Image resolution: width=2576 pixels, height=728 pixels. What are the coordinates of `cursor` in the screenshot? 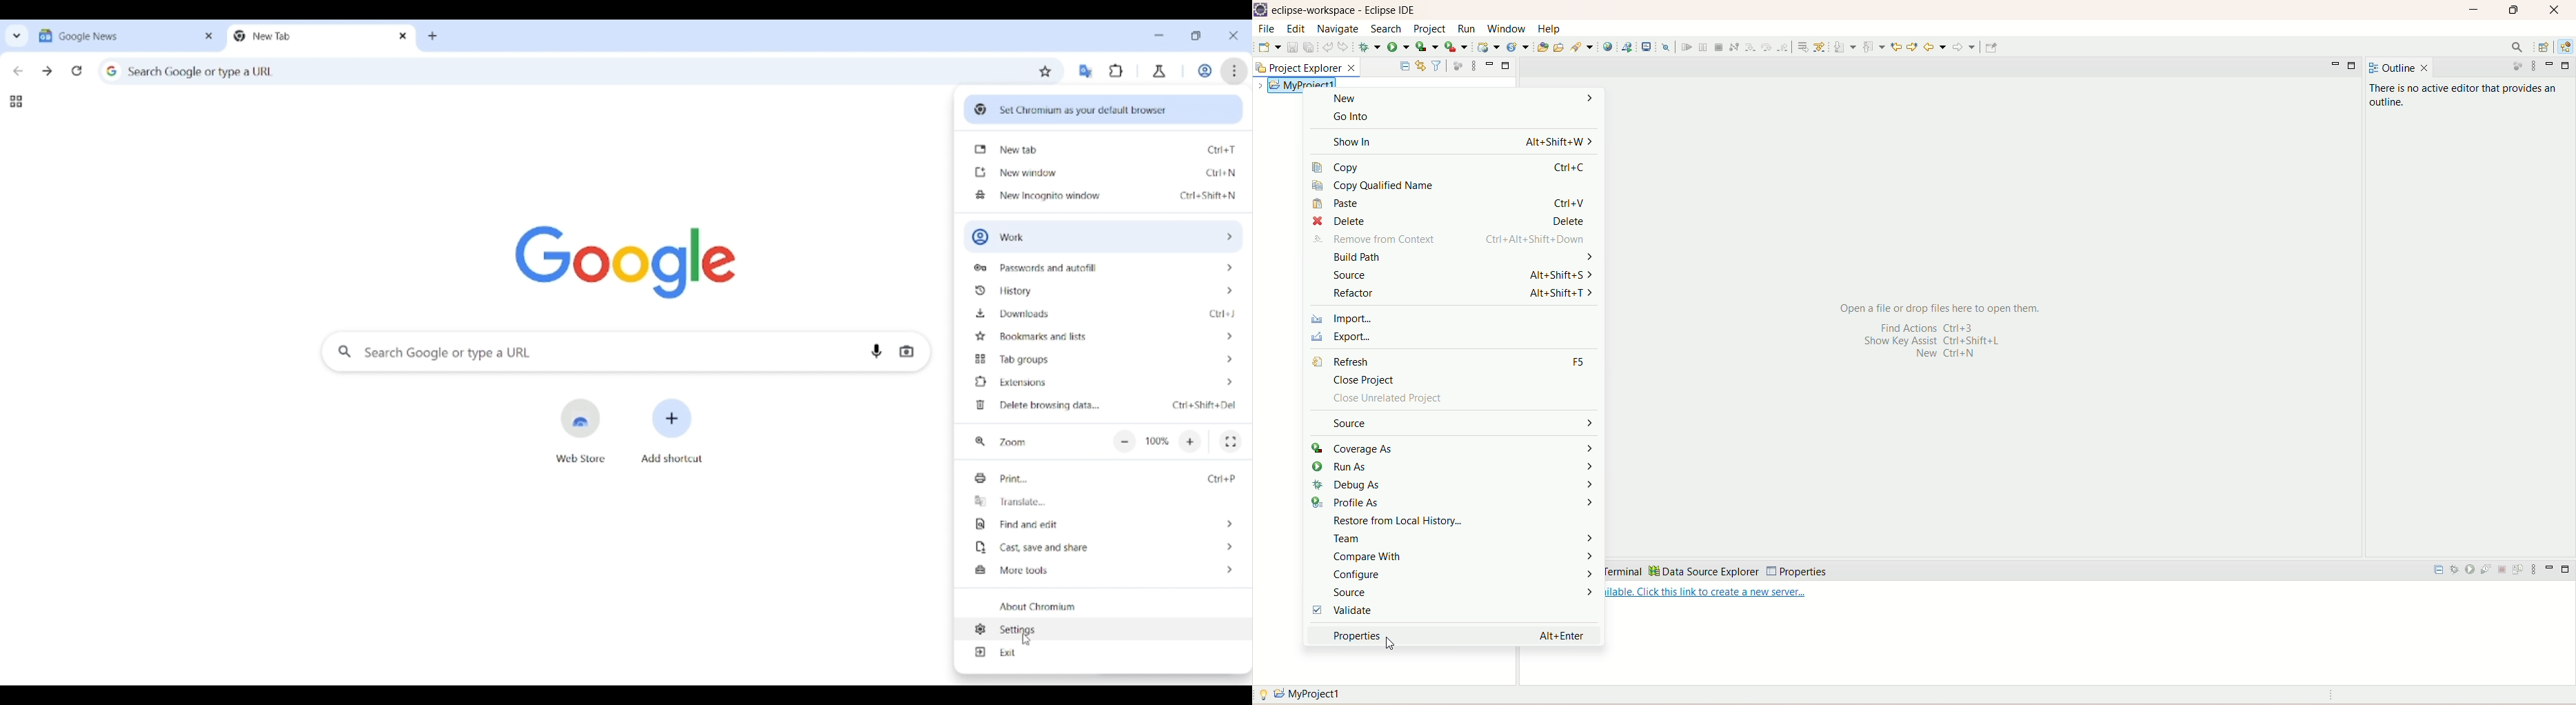 It's located at (1389, 645).